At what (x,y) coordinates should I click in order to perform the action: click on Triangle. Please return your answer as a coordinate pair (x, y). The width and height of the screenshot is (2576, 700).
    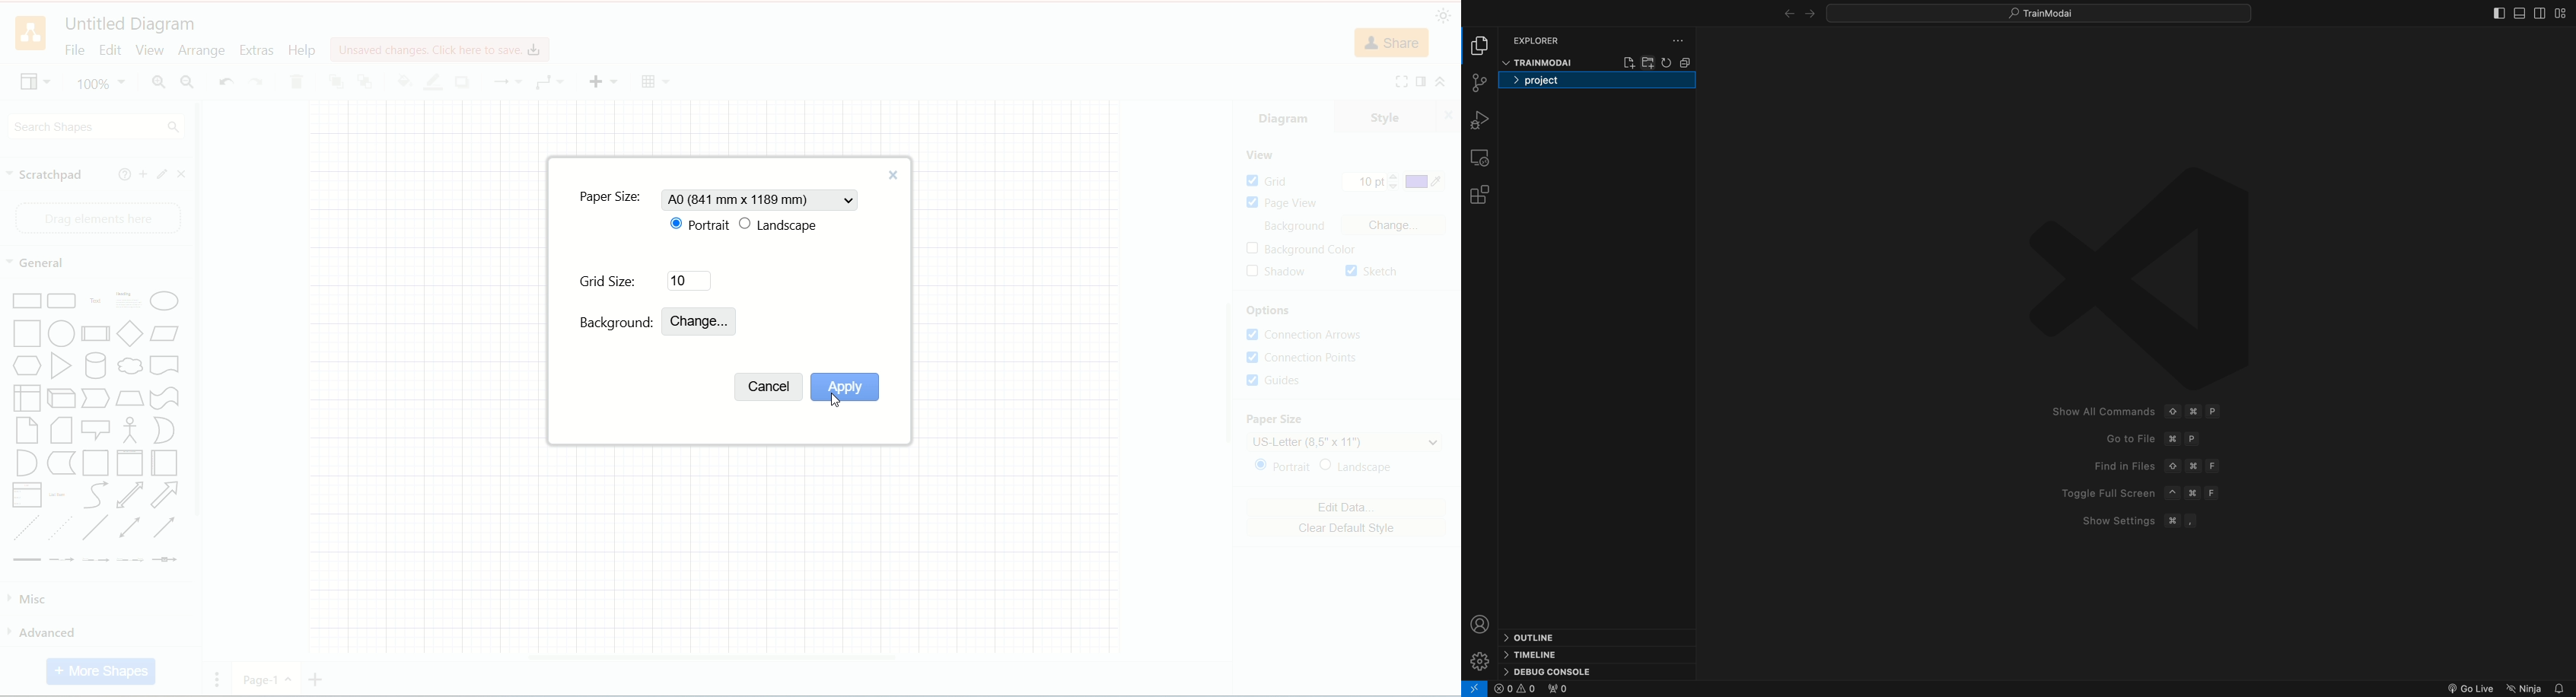
    Looking at the image, I should click on (62, 368).